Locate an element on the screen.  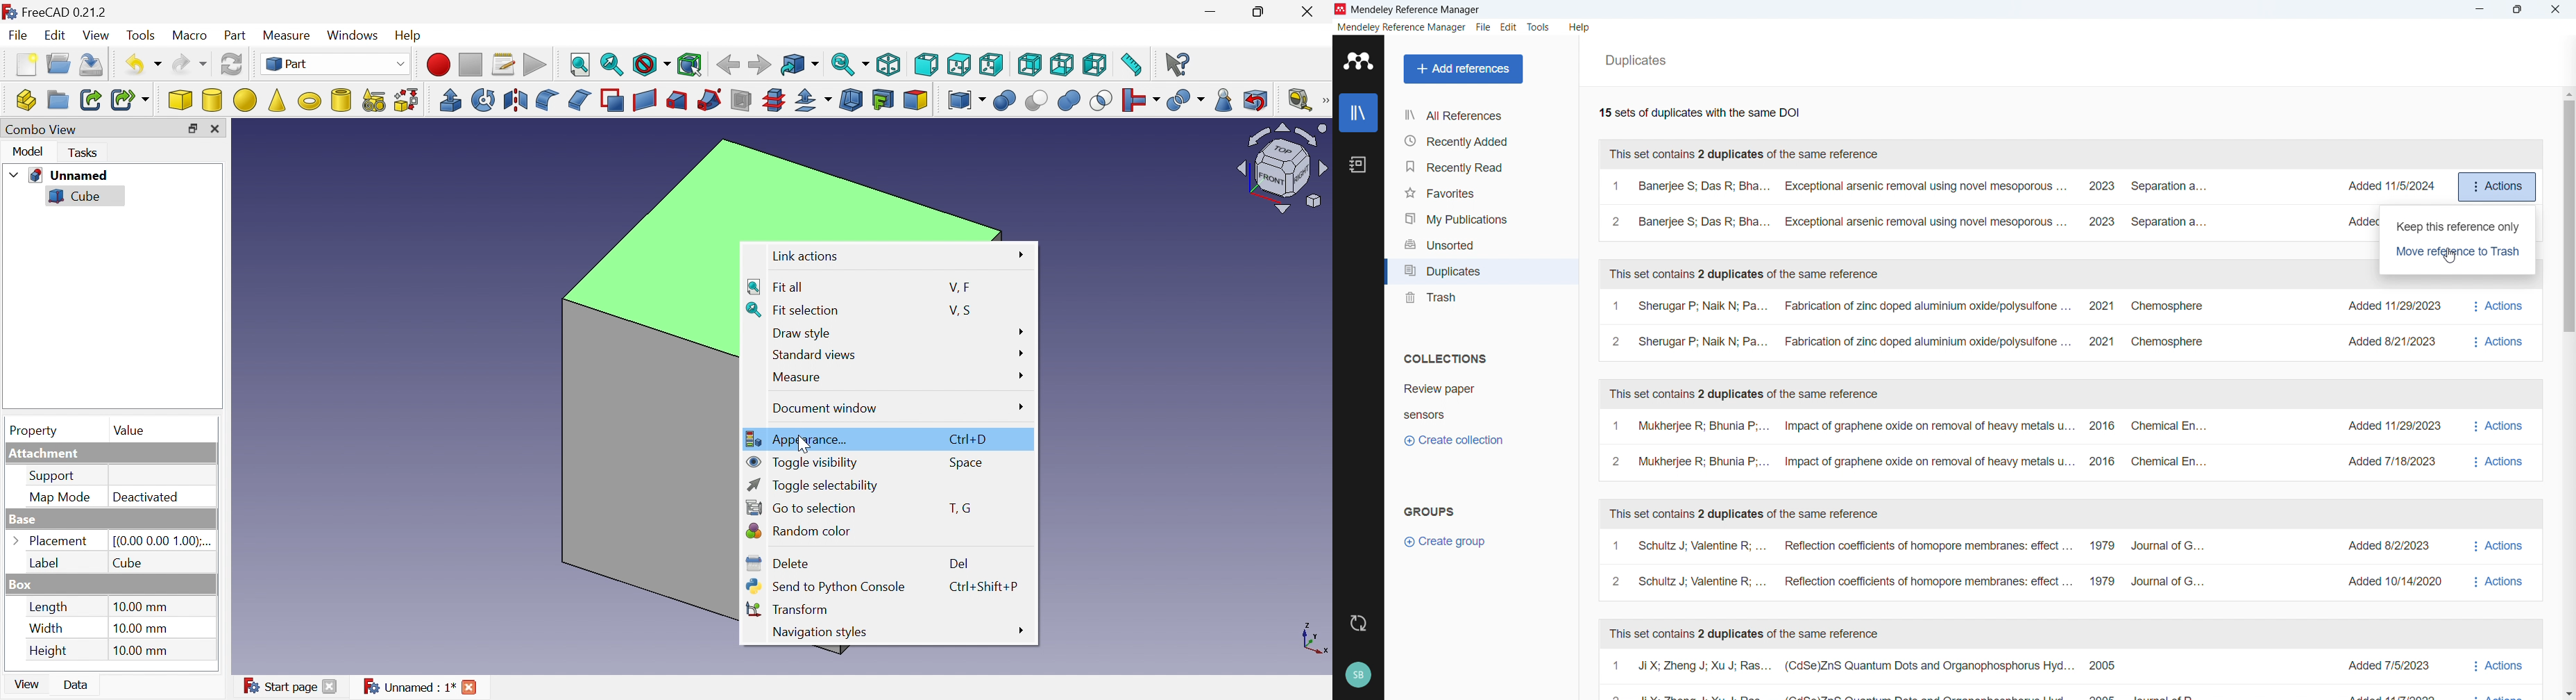
More is located at coordinates (1021, 376).